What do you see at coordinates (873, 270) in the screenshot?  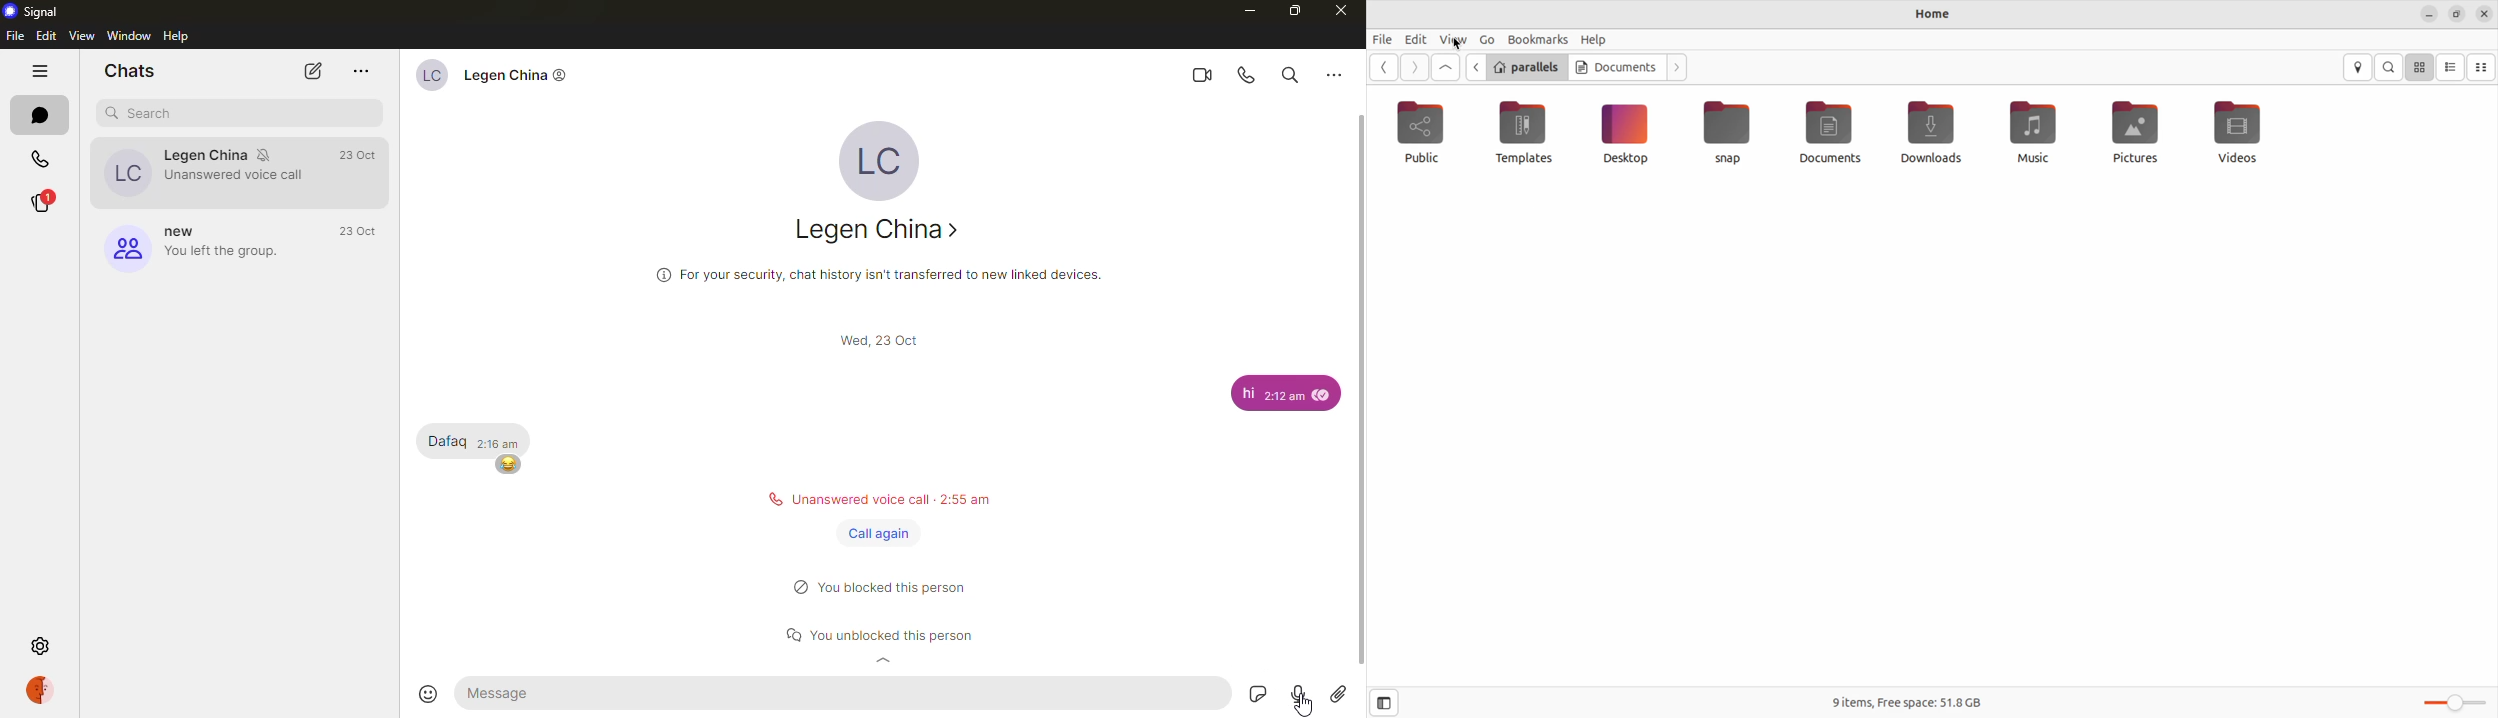 I see `info` at bounding box center [873, 270].